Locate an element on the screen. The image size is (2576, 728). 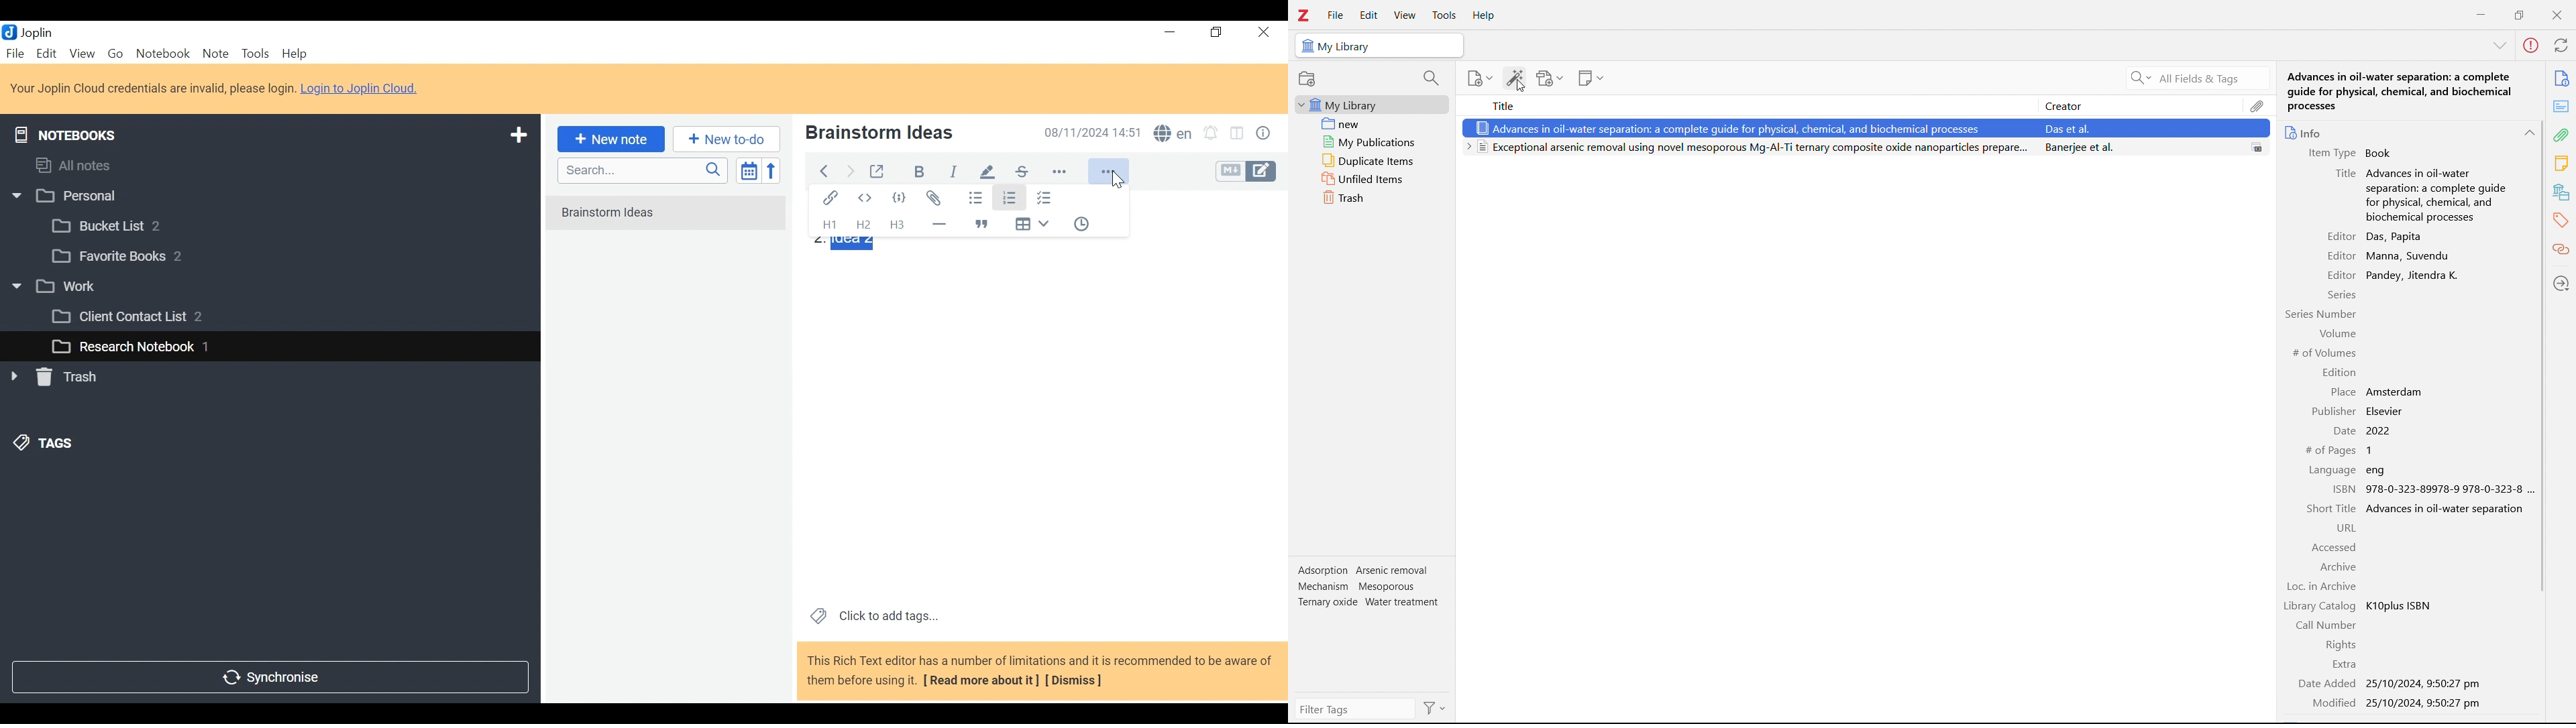
Headings is located at coordinates (904, 225).